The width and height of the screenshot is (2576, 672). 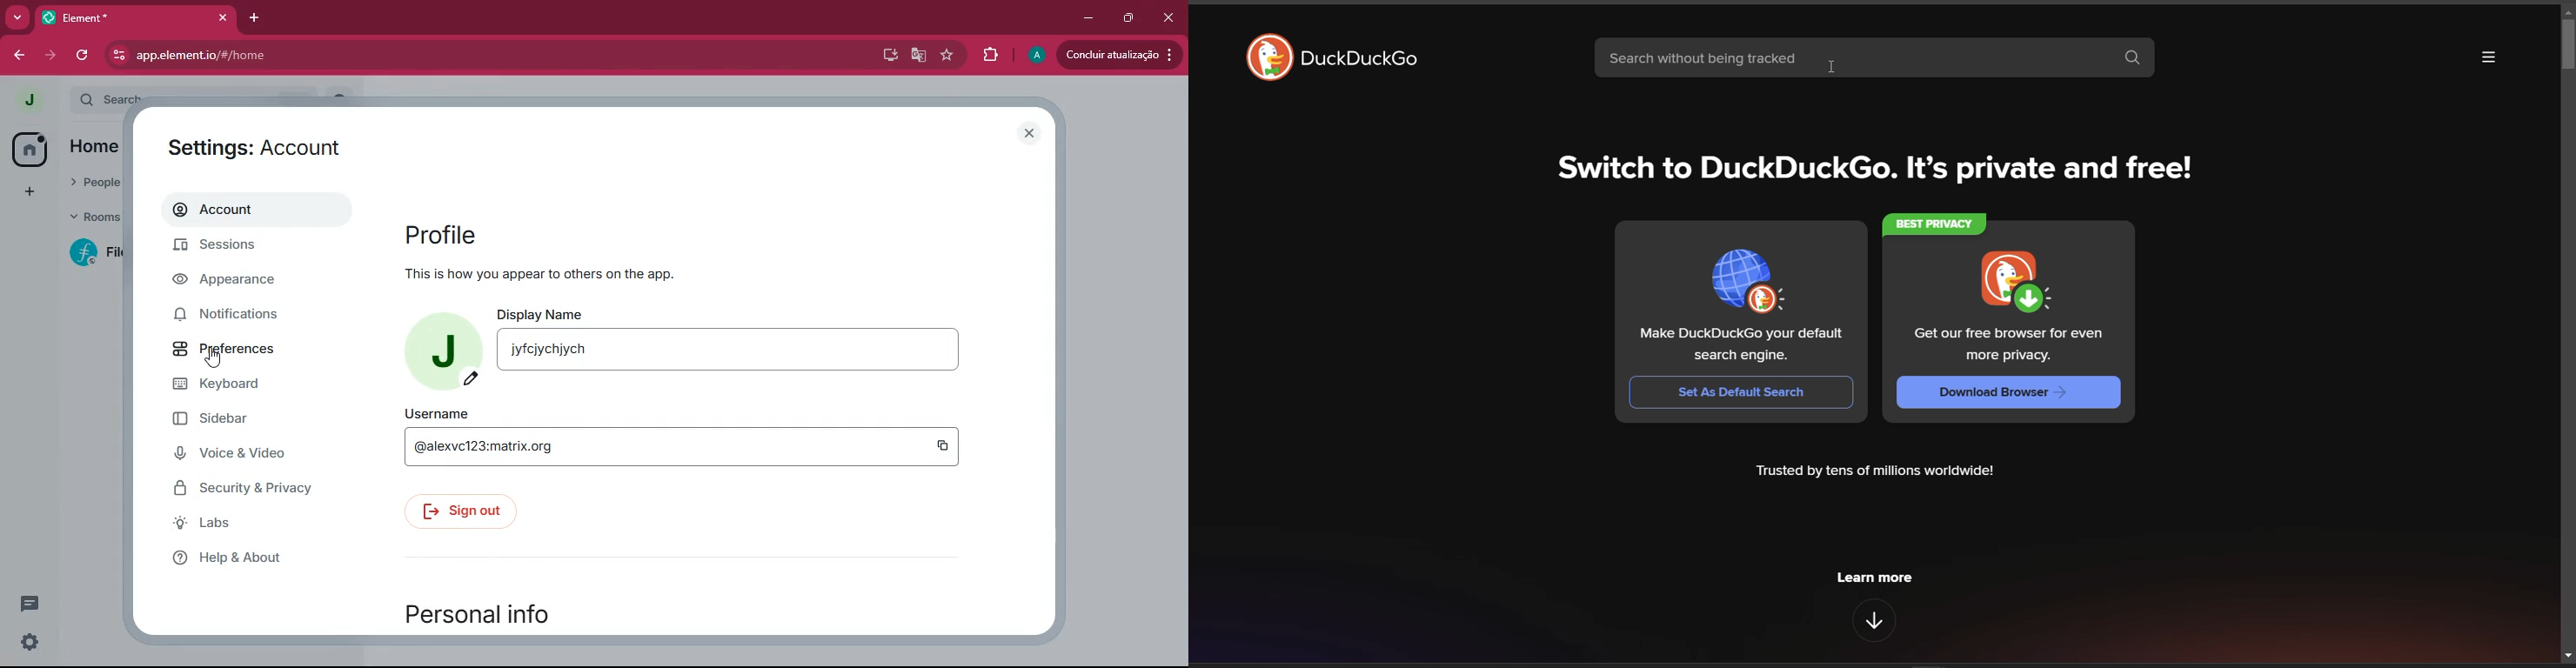 What do you see at coordinates (1130, 17) in the screenshot?
I see `restore down` at bounding box center [1130, 17].